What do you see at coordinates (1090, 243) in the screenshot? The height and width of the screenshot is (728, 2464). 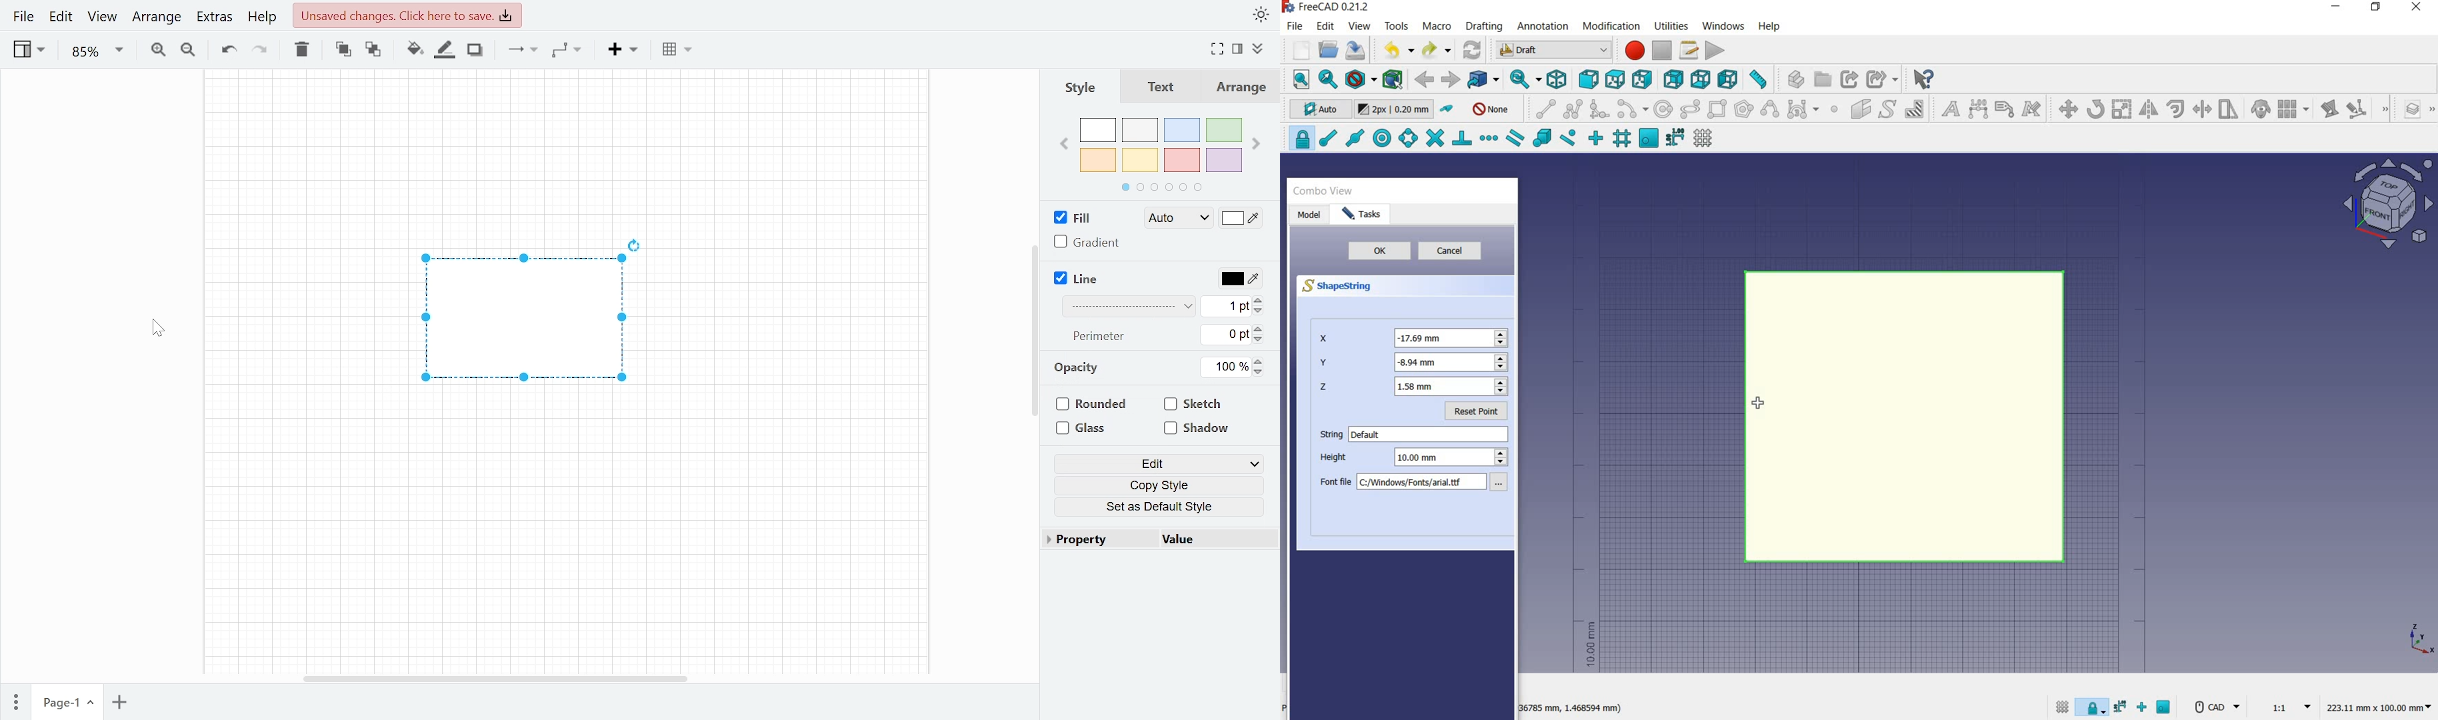 I see `Gradient` at bounding box center [1090, 243].